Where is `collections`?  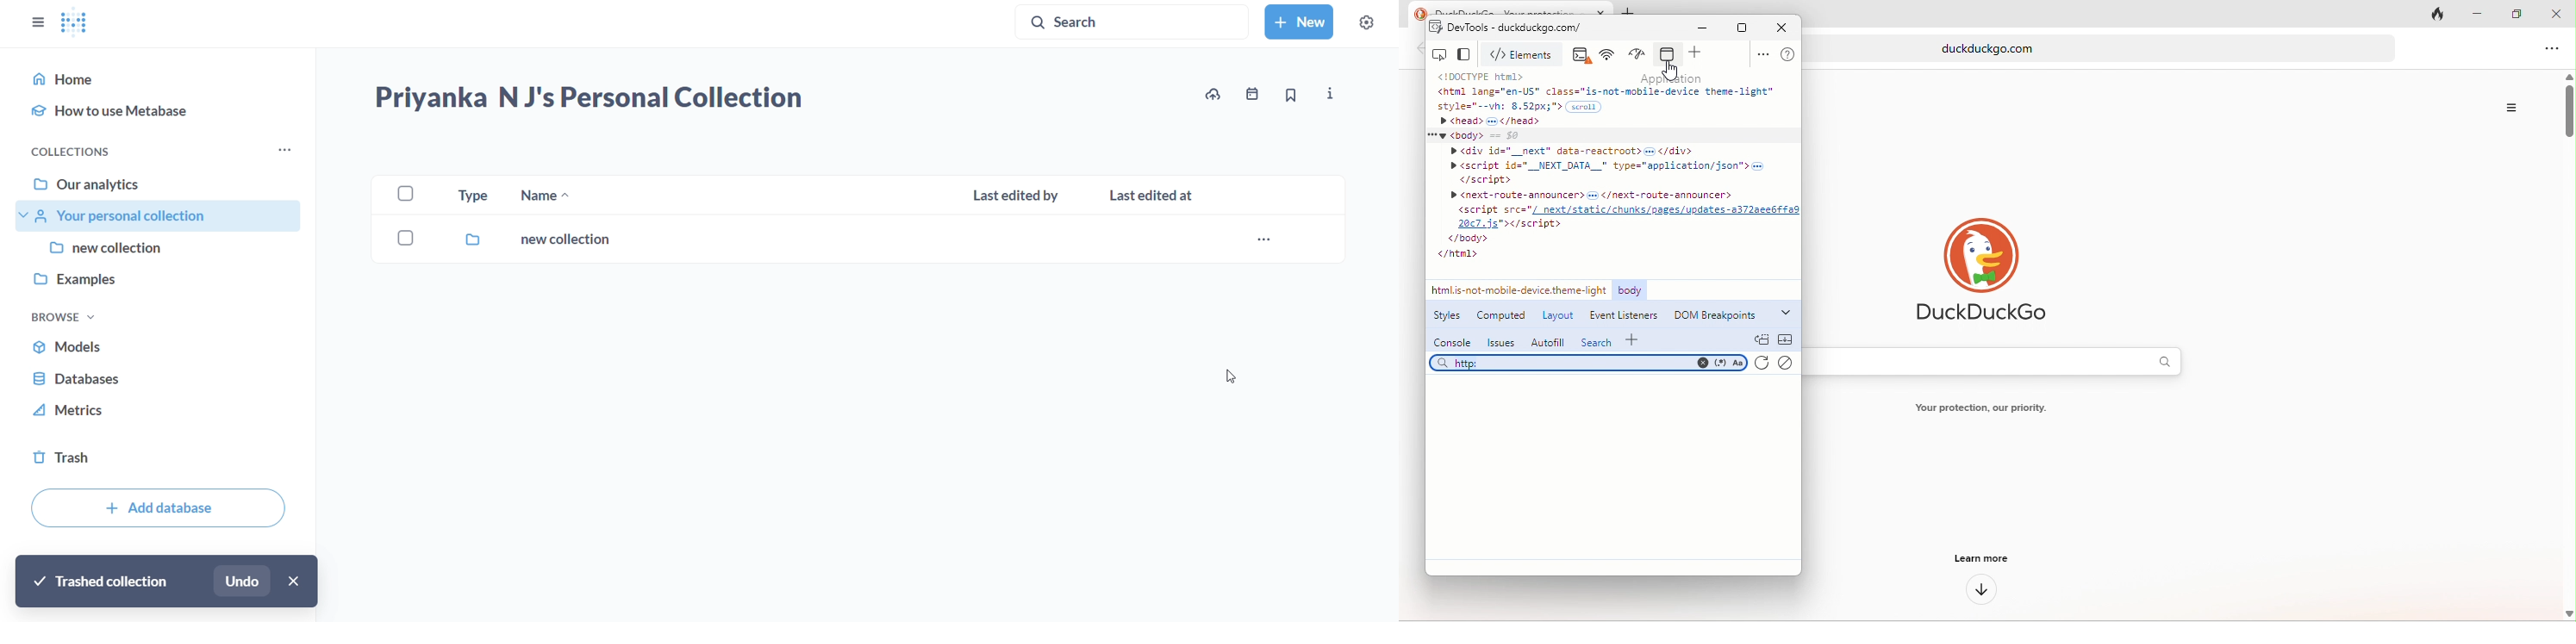
collections is located at coordinates (89, 152).